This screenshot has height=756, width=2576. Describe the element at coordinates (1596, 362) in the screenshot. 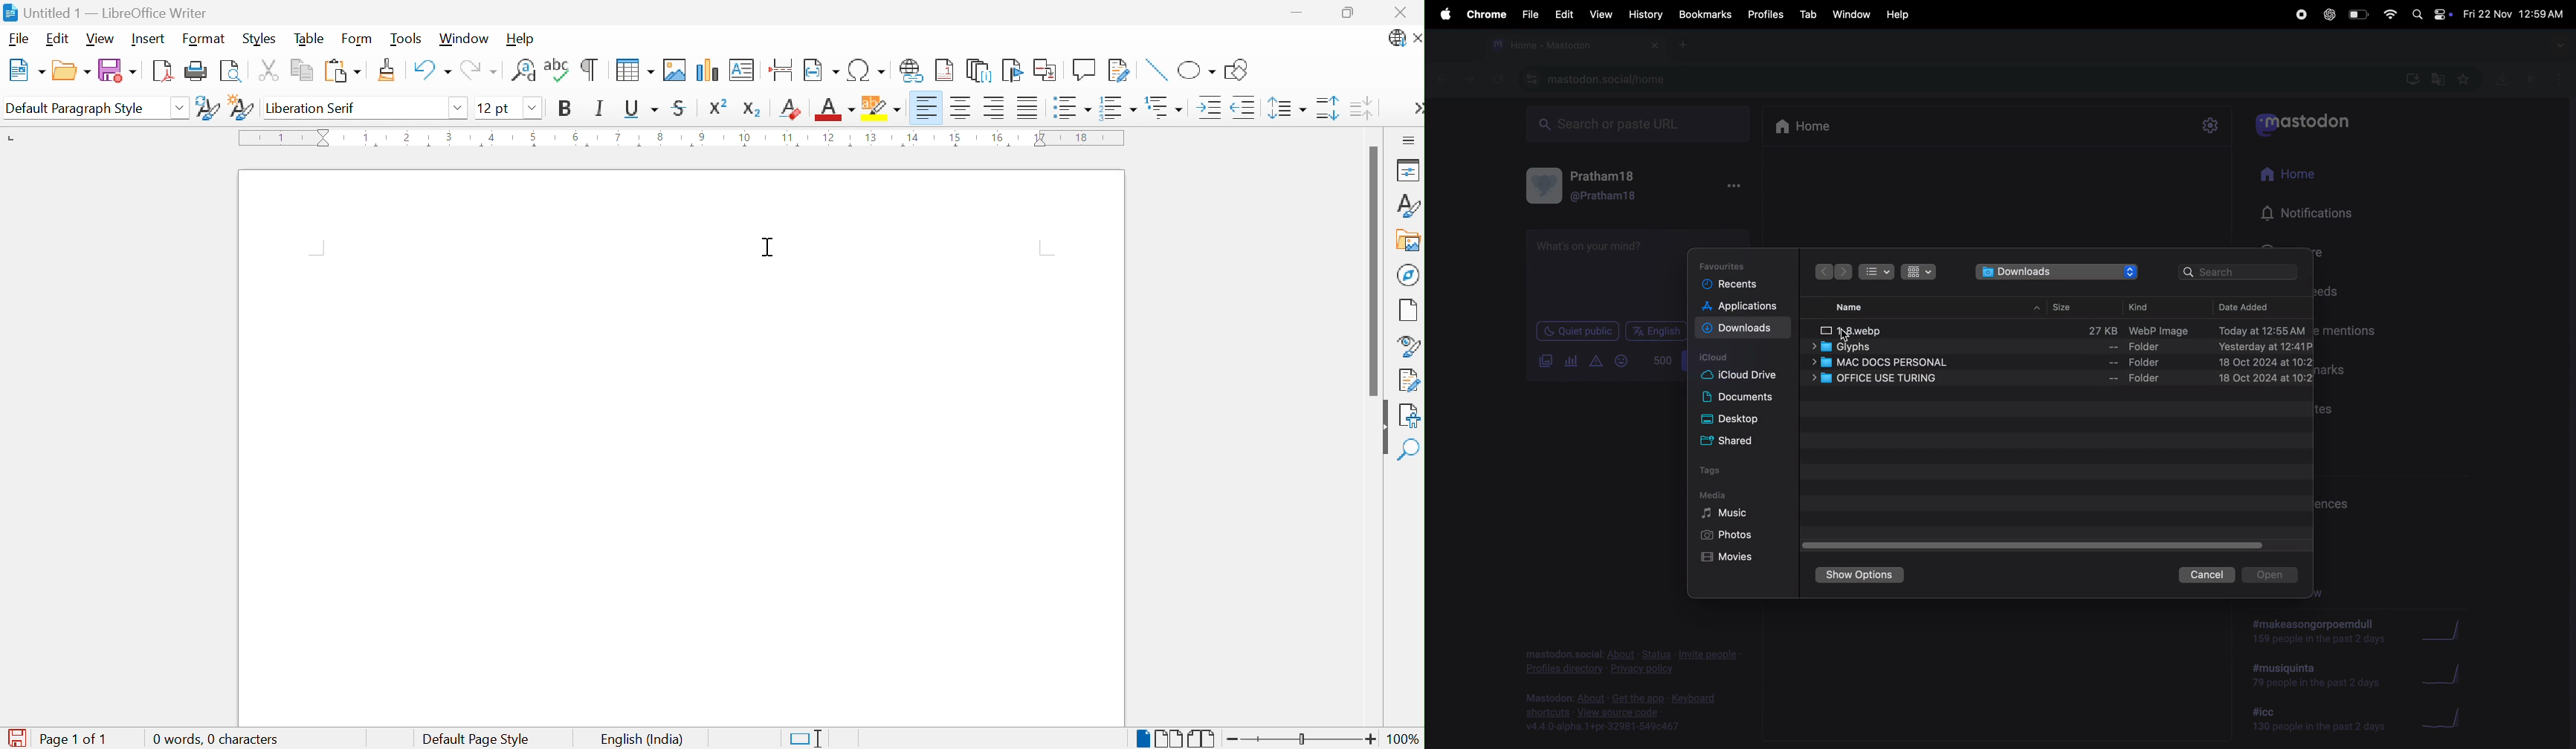

I see `content warning` at that location.